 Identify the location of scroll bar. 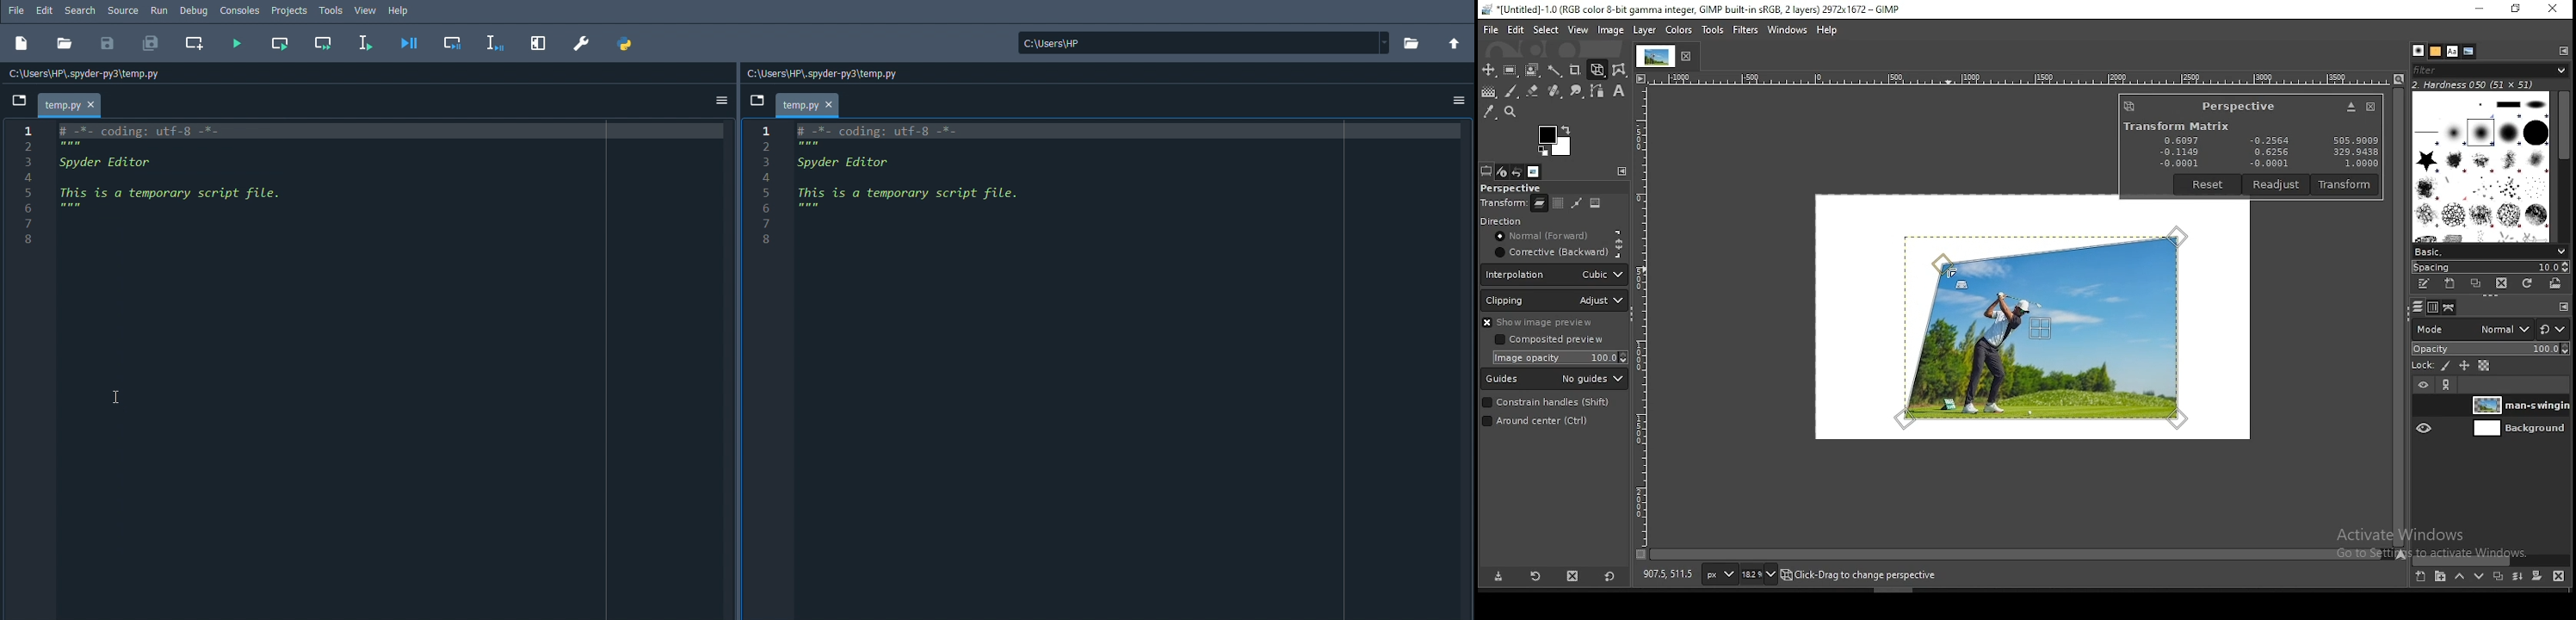
(2017, 556).